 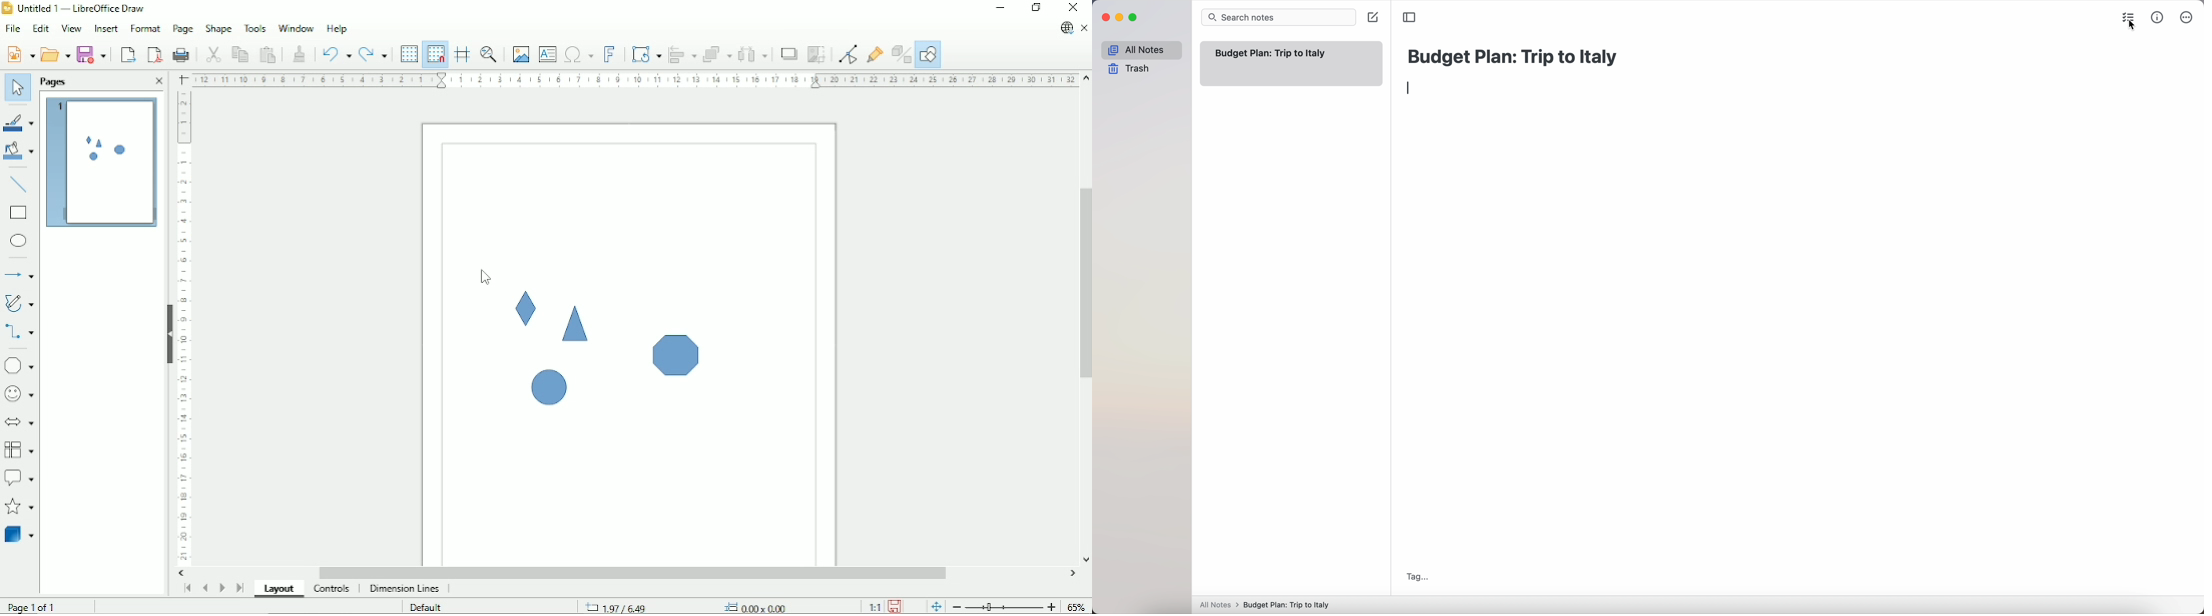 I want to click on Cursor, so click(x=483, y=277).